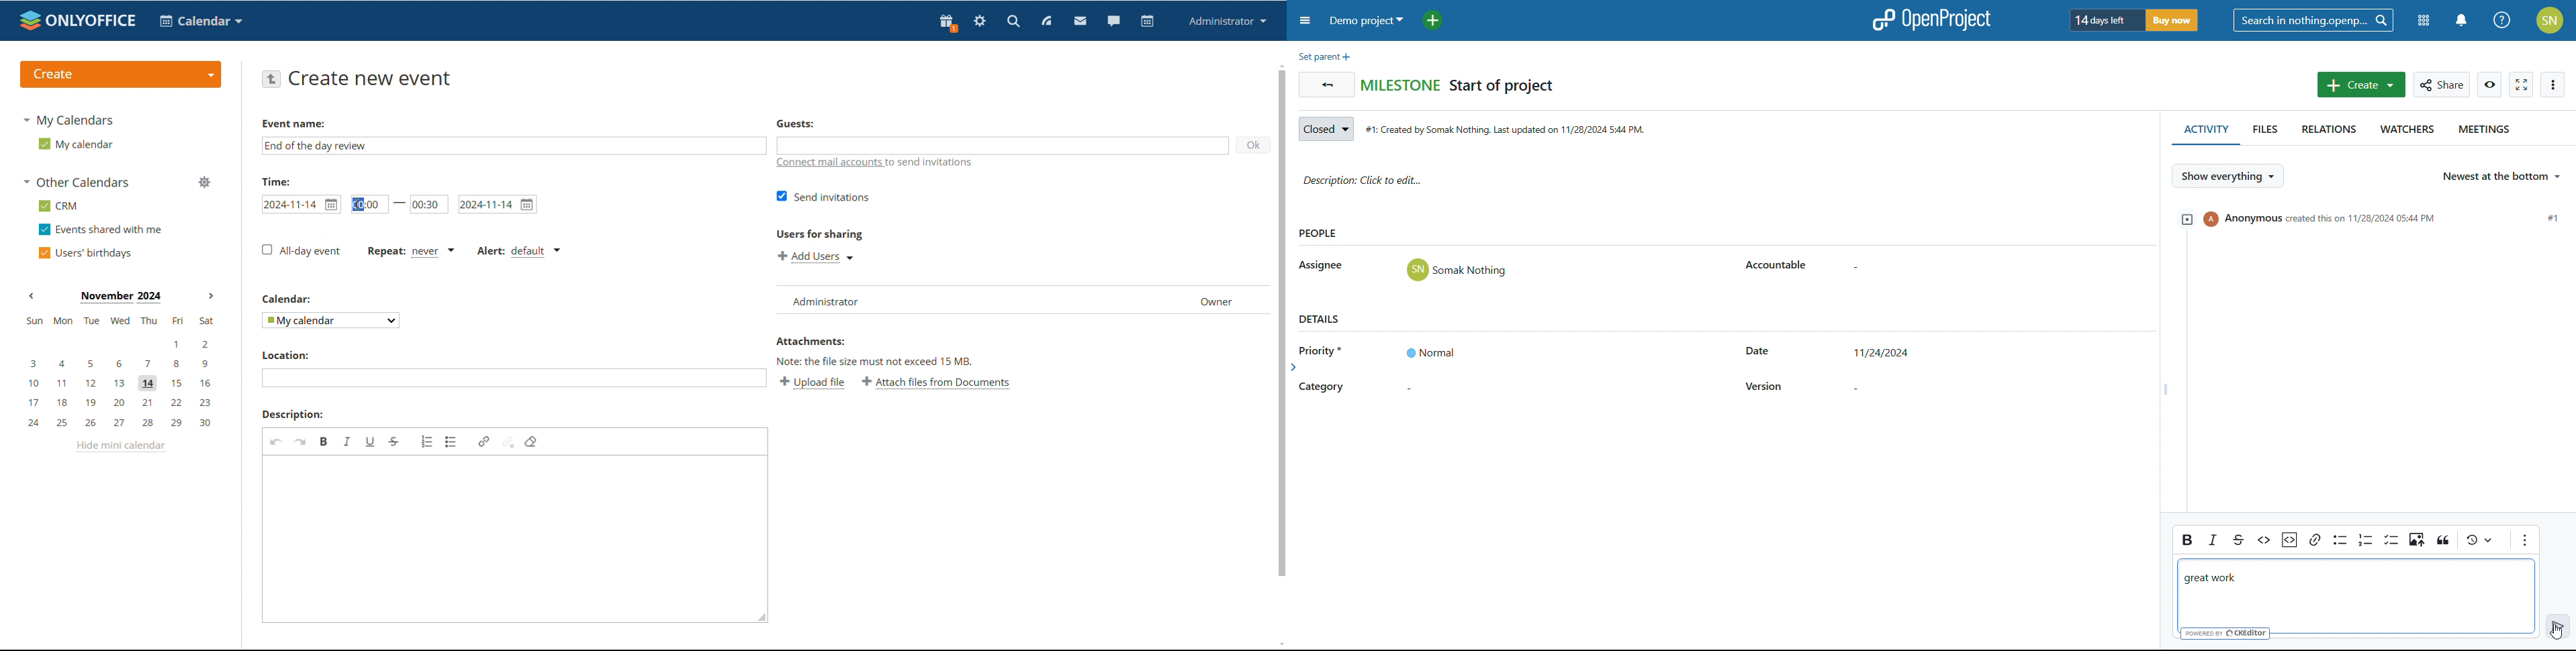 This screenshot has width=2576, height=672. What do you see at coordinates (1295, 370) in the screenshot?
I see `expand side bar` at bounding box center [1295, 370].